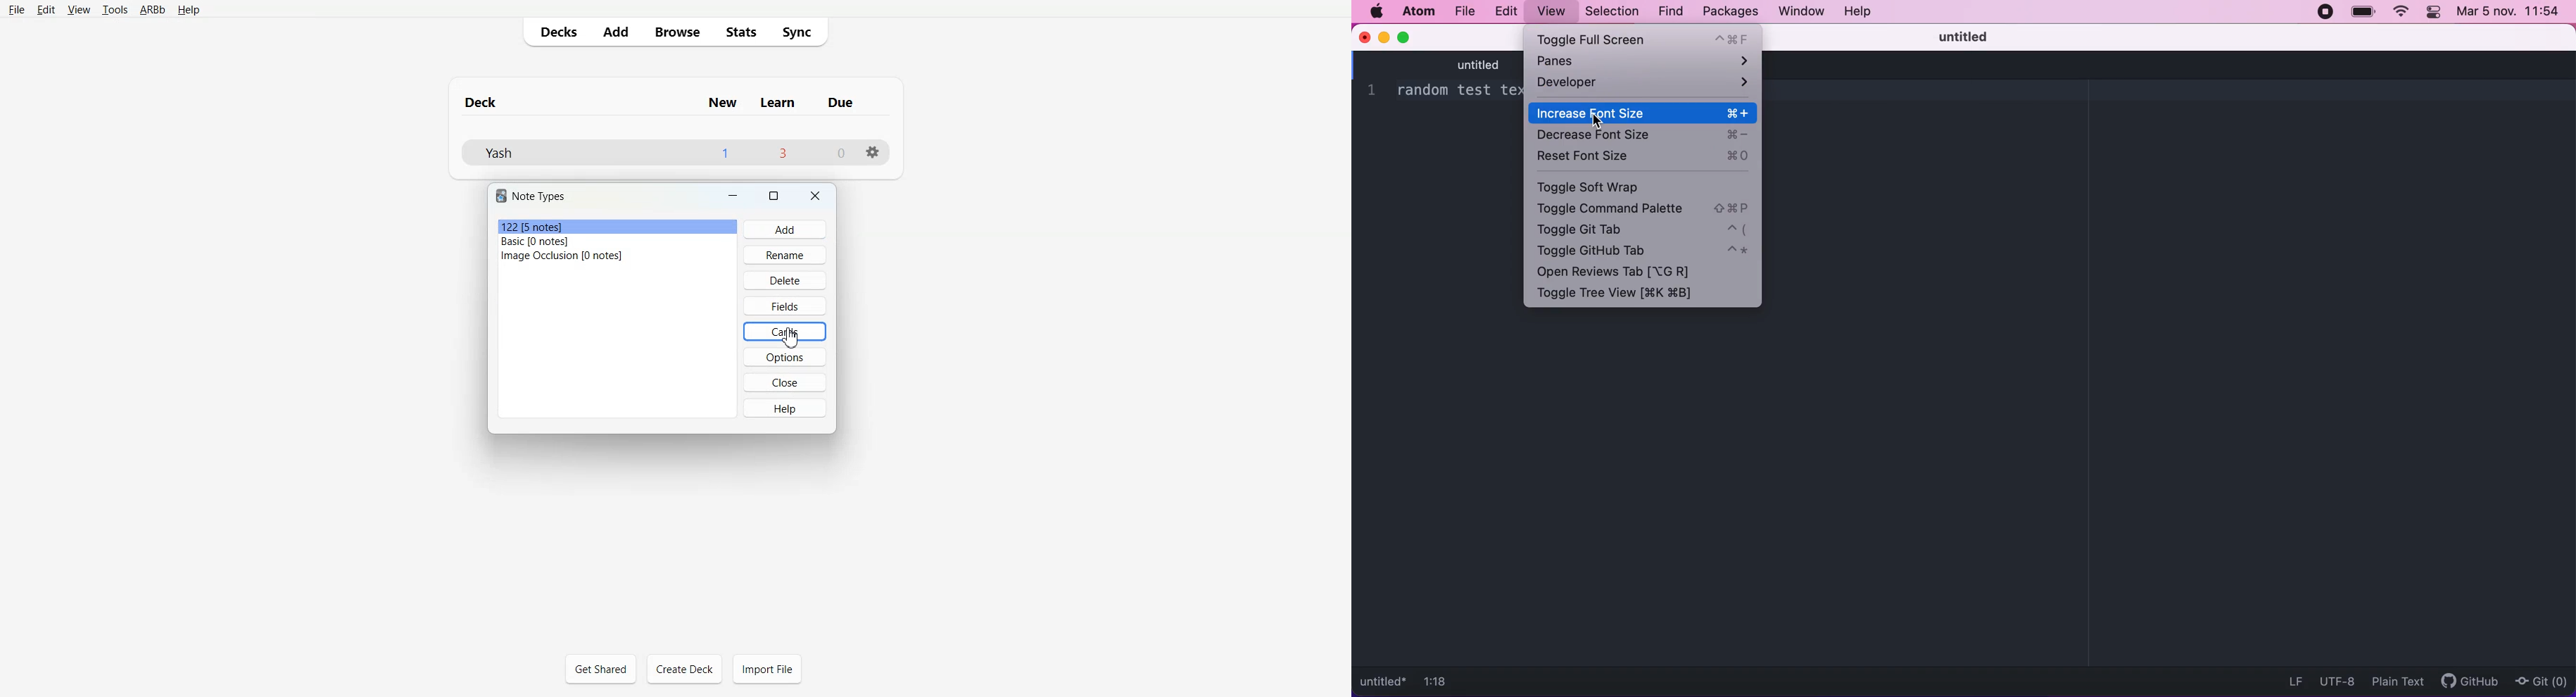 The image size is (2576, 700). Describe the element at coordinates (2364, 12) in the screenshot. I see `battery` at that location.